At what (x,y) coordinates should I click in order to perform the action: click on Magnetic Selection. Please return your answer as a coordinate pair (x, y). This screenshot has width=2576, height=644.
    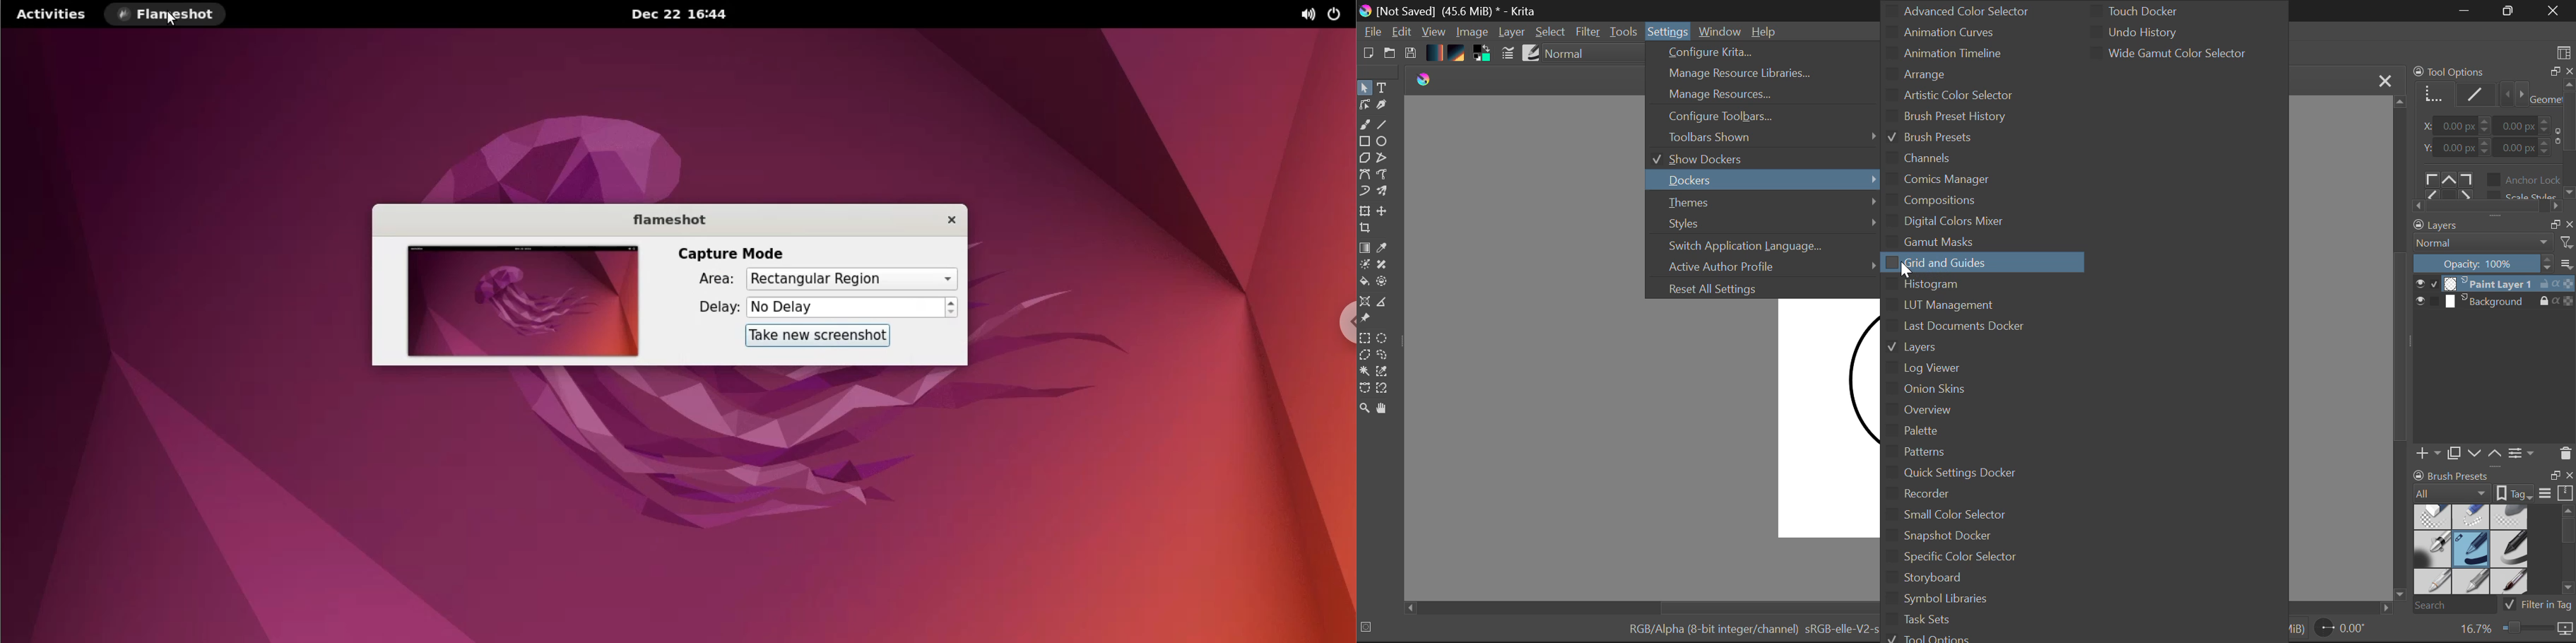
    Looking at the image, I should click on (1381, 388).